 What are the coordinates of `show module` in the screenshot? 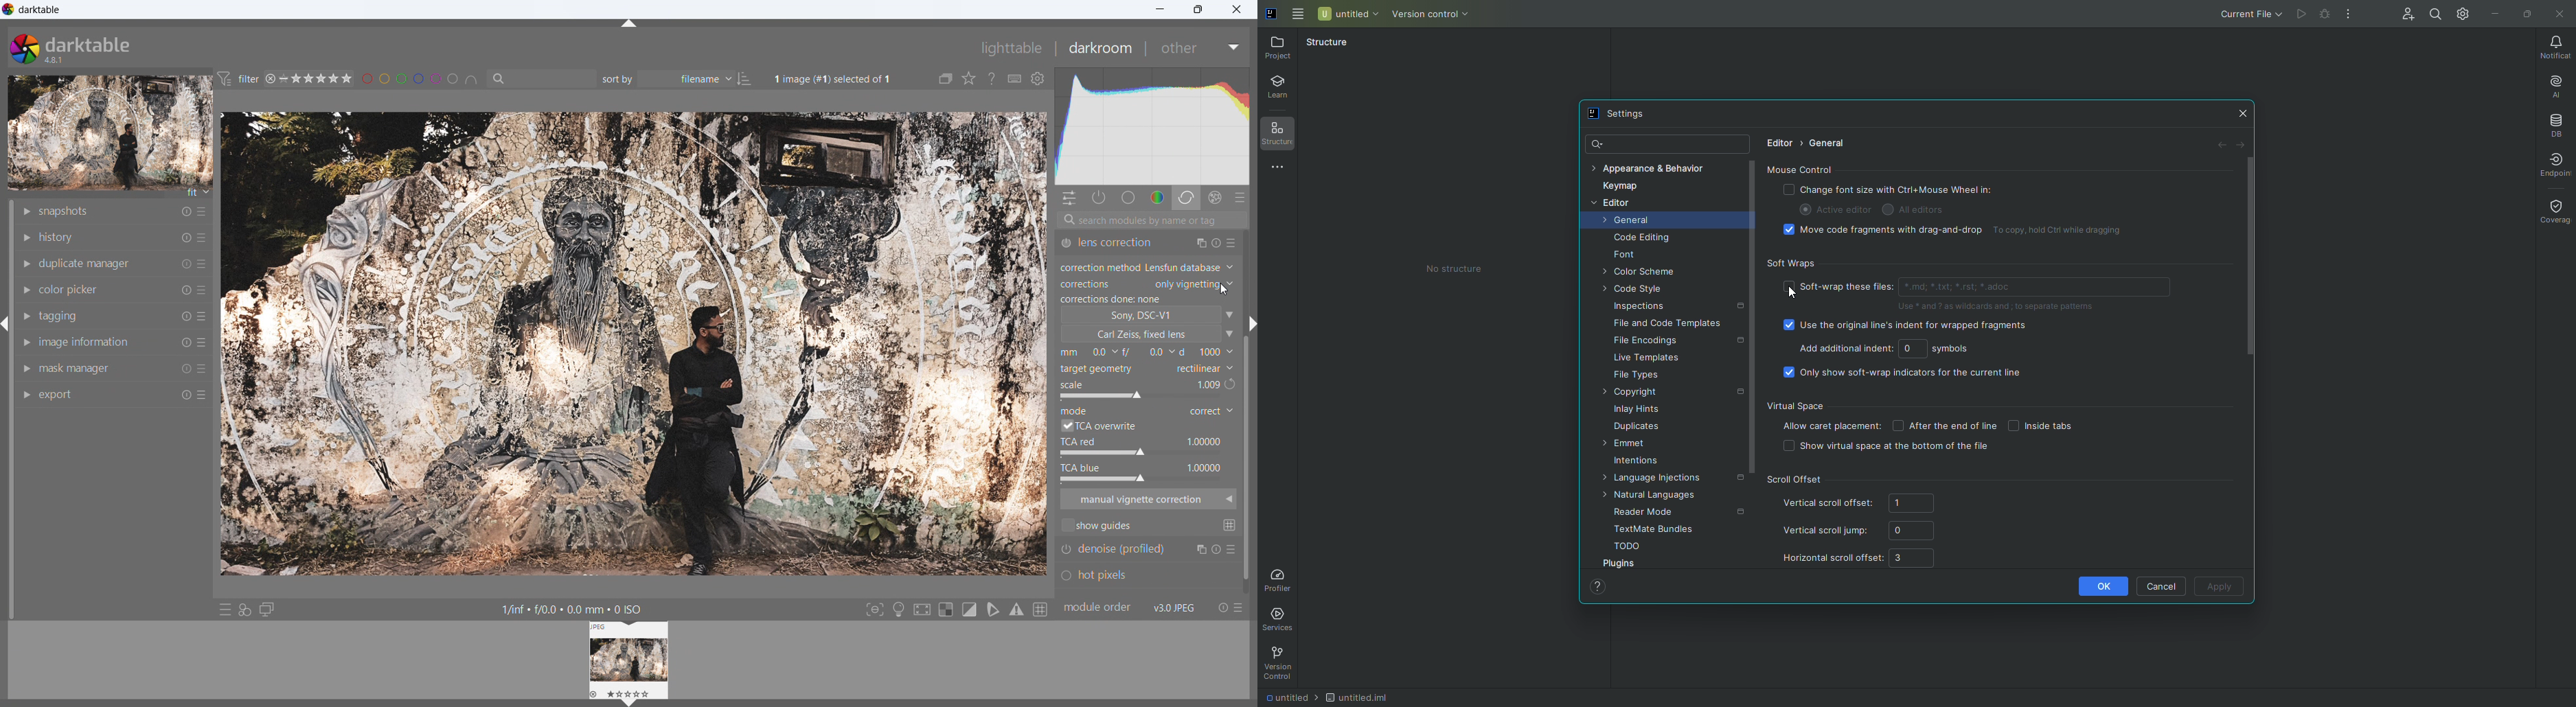 It's located at (29, 342).